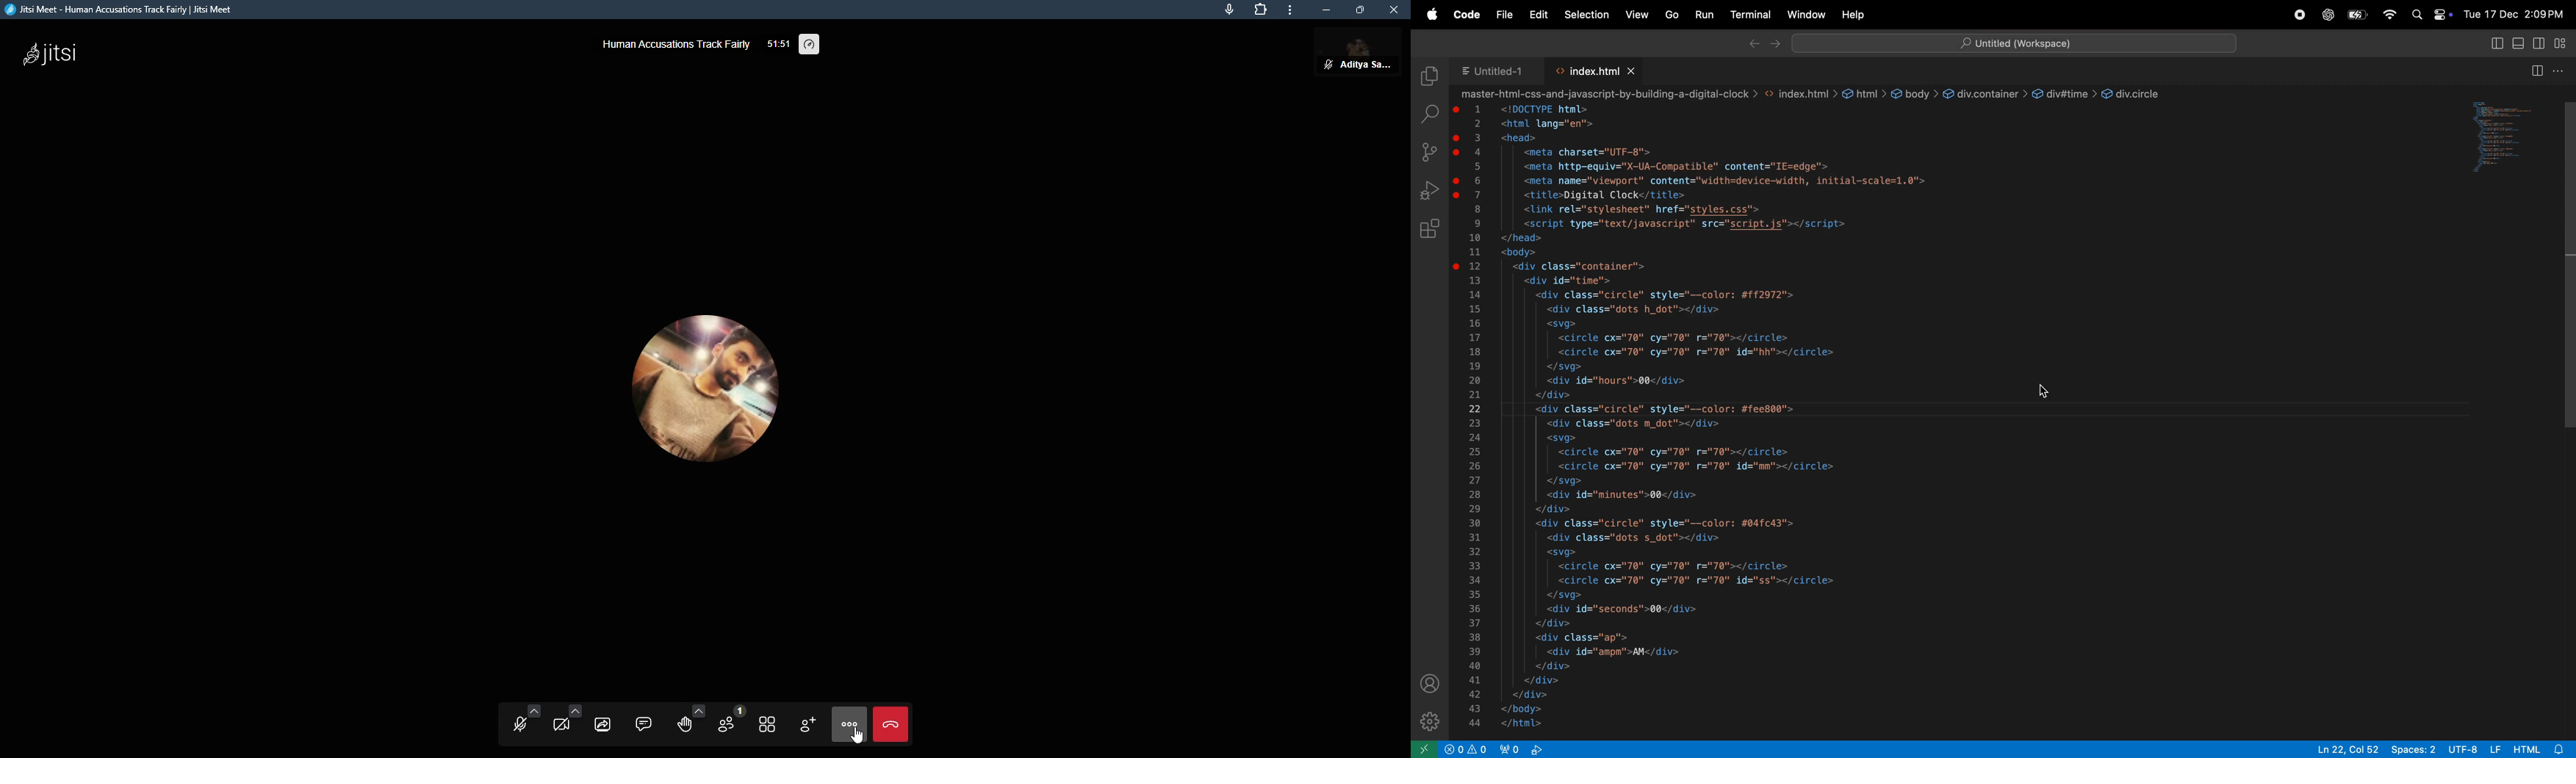 This screenshot has height=784, width=2576. I want to click on jitsi meet, so click(118, 8).